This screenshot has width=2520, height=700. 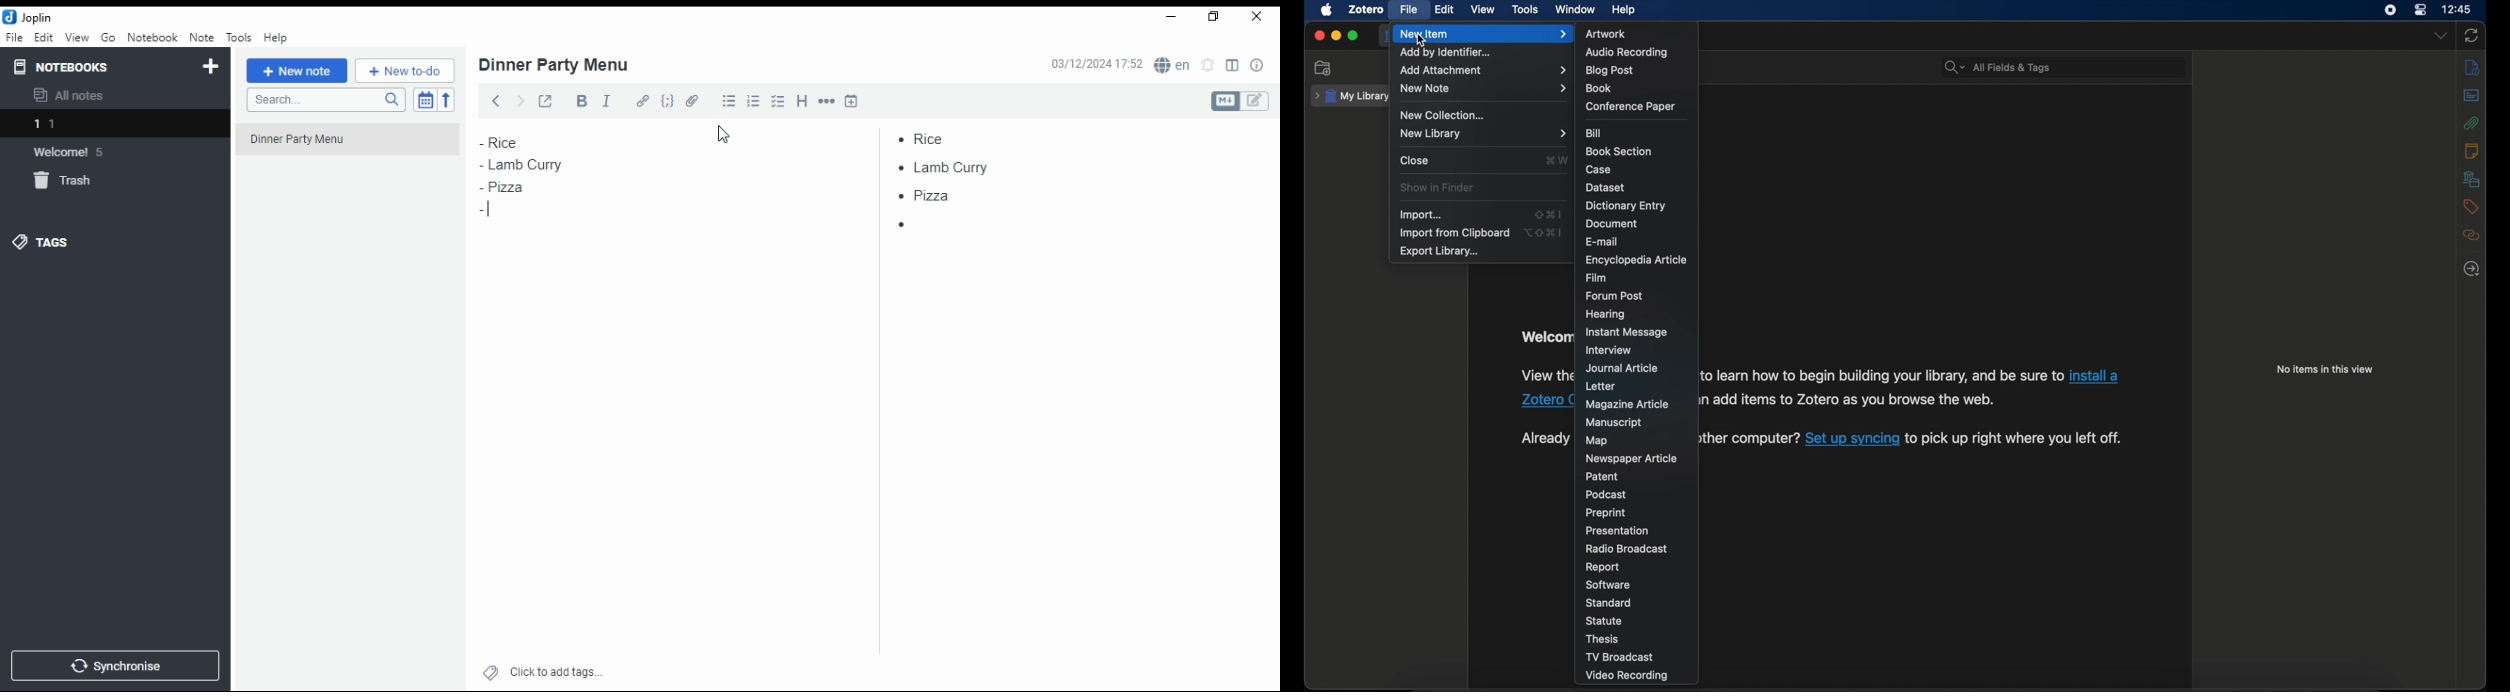 What do you see at coordinates (1614, 296) in the screenshot?
I see `forum post` at bounding box center [1614, 296].